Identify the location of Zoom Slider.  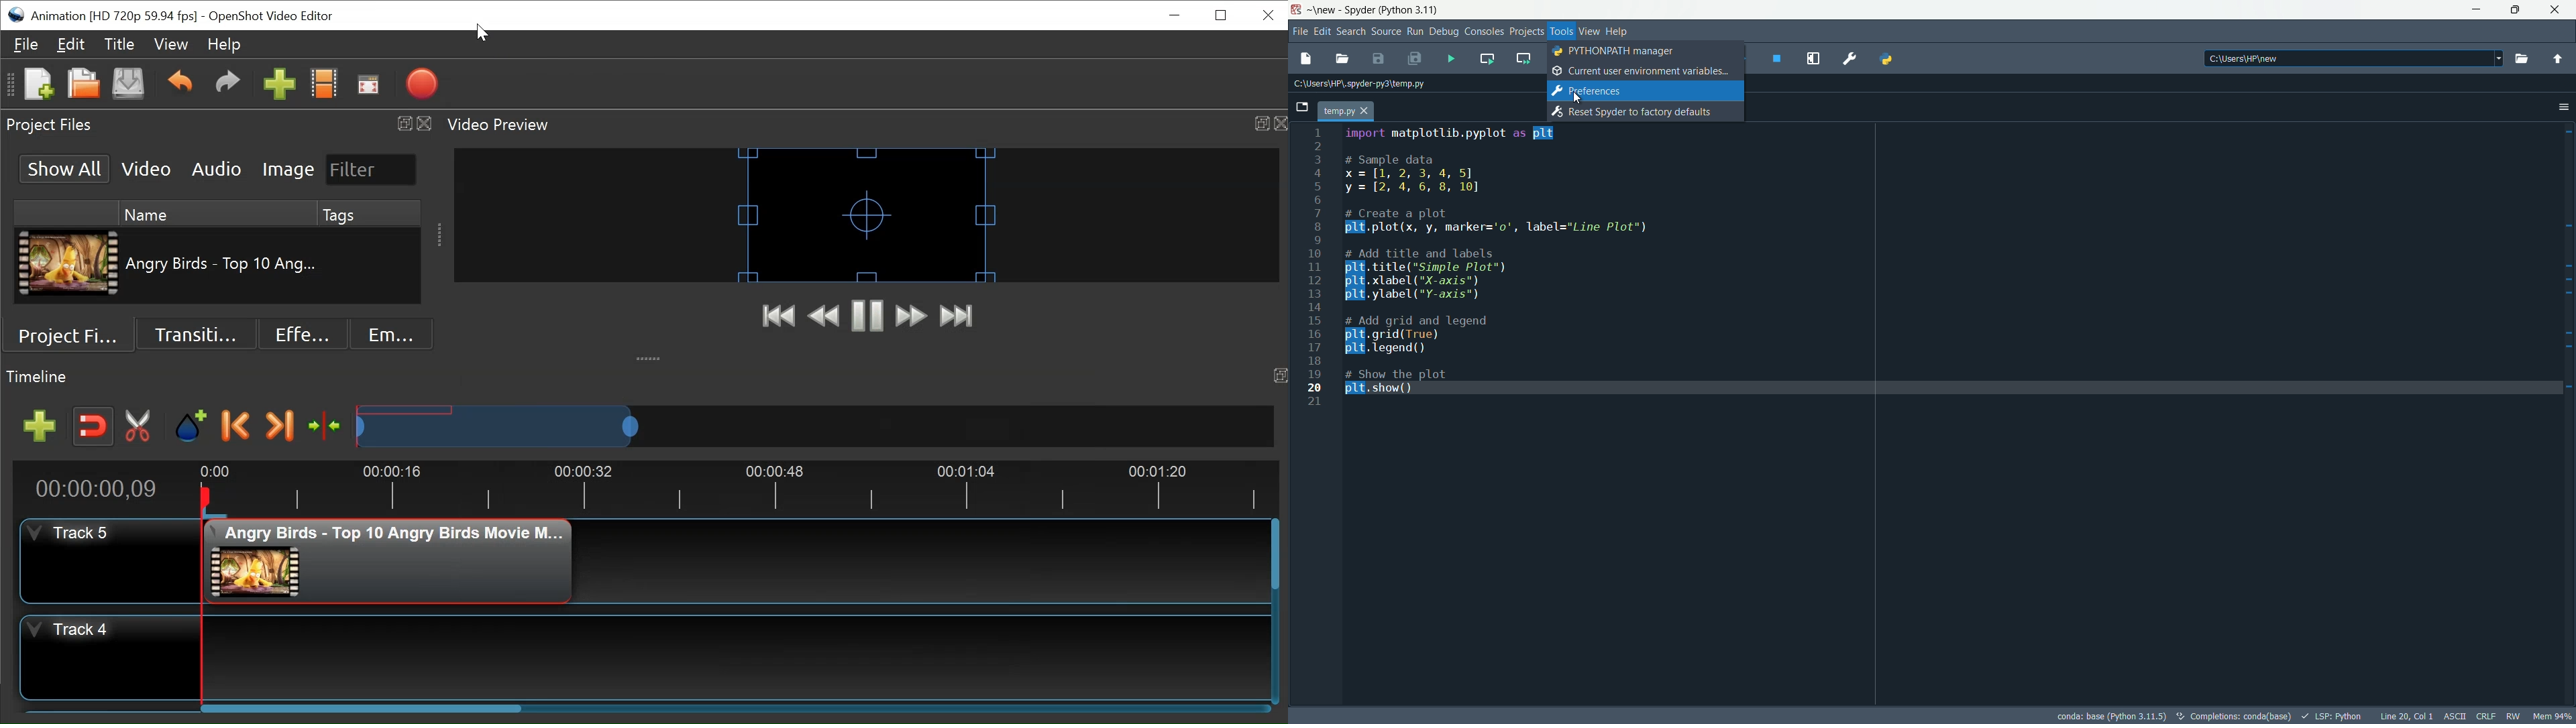
(815, 426).